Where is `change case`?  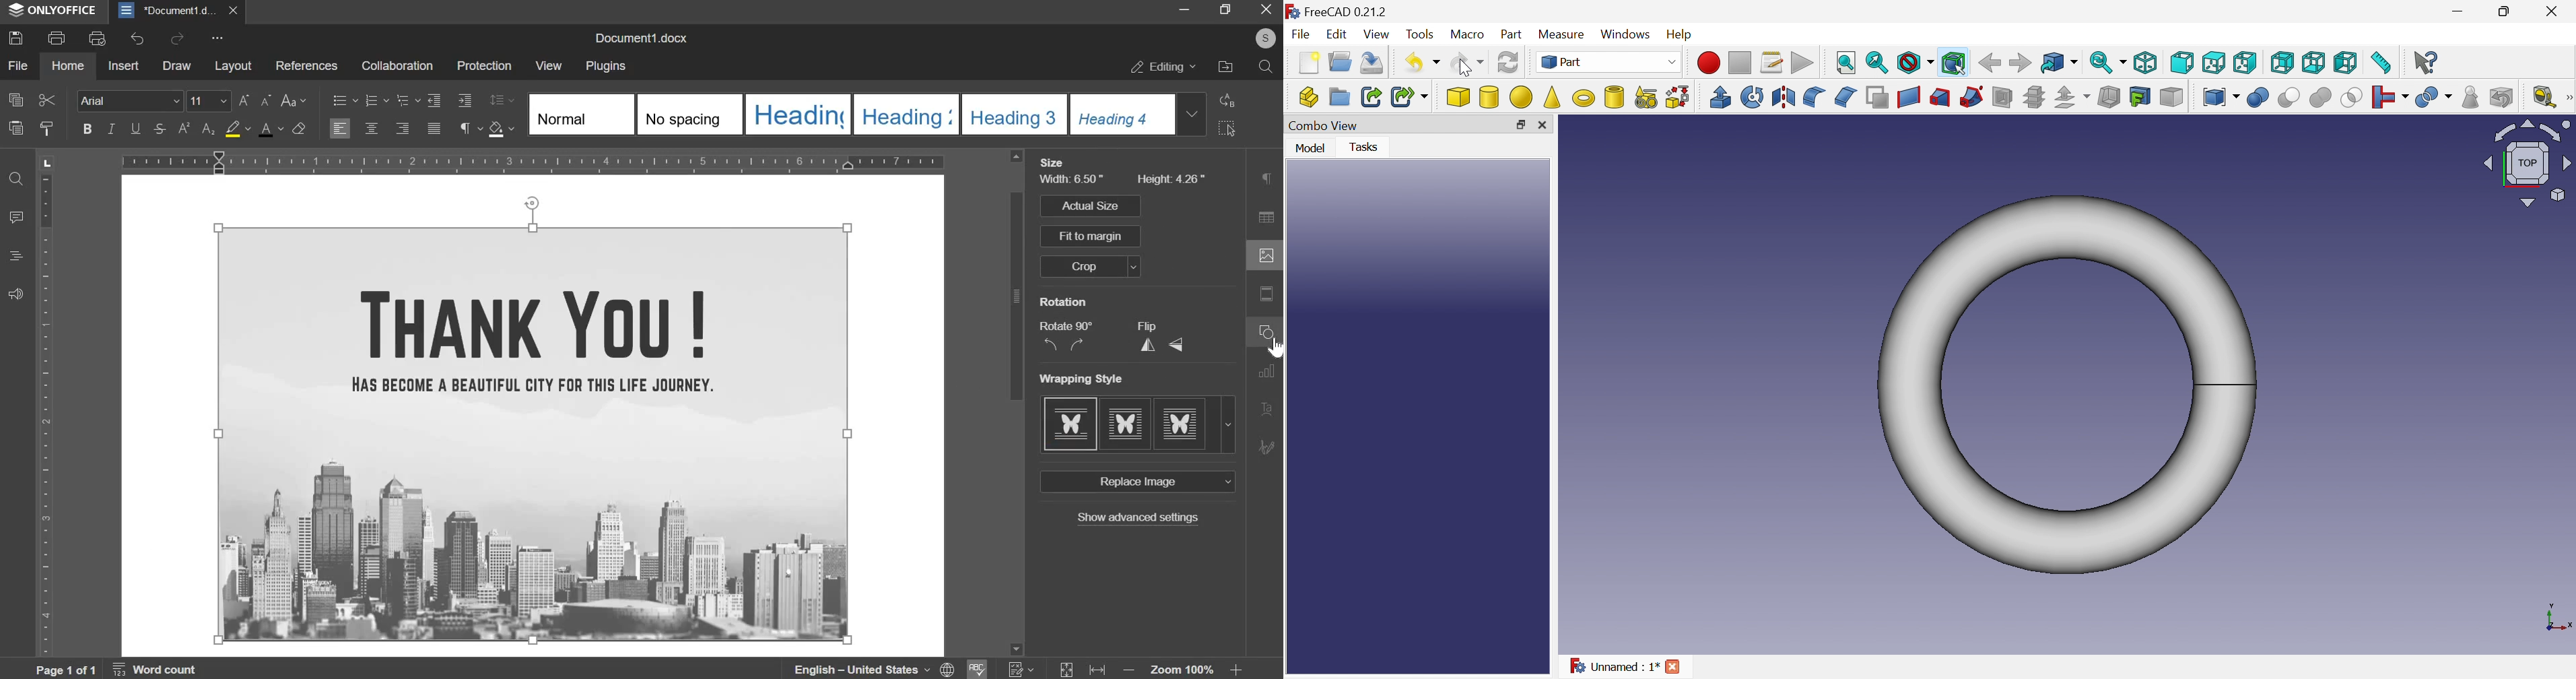 change case is located at coordinates (293, 99).